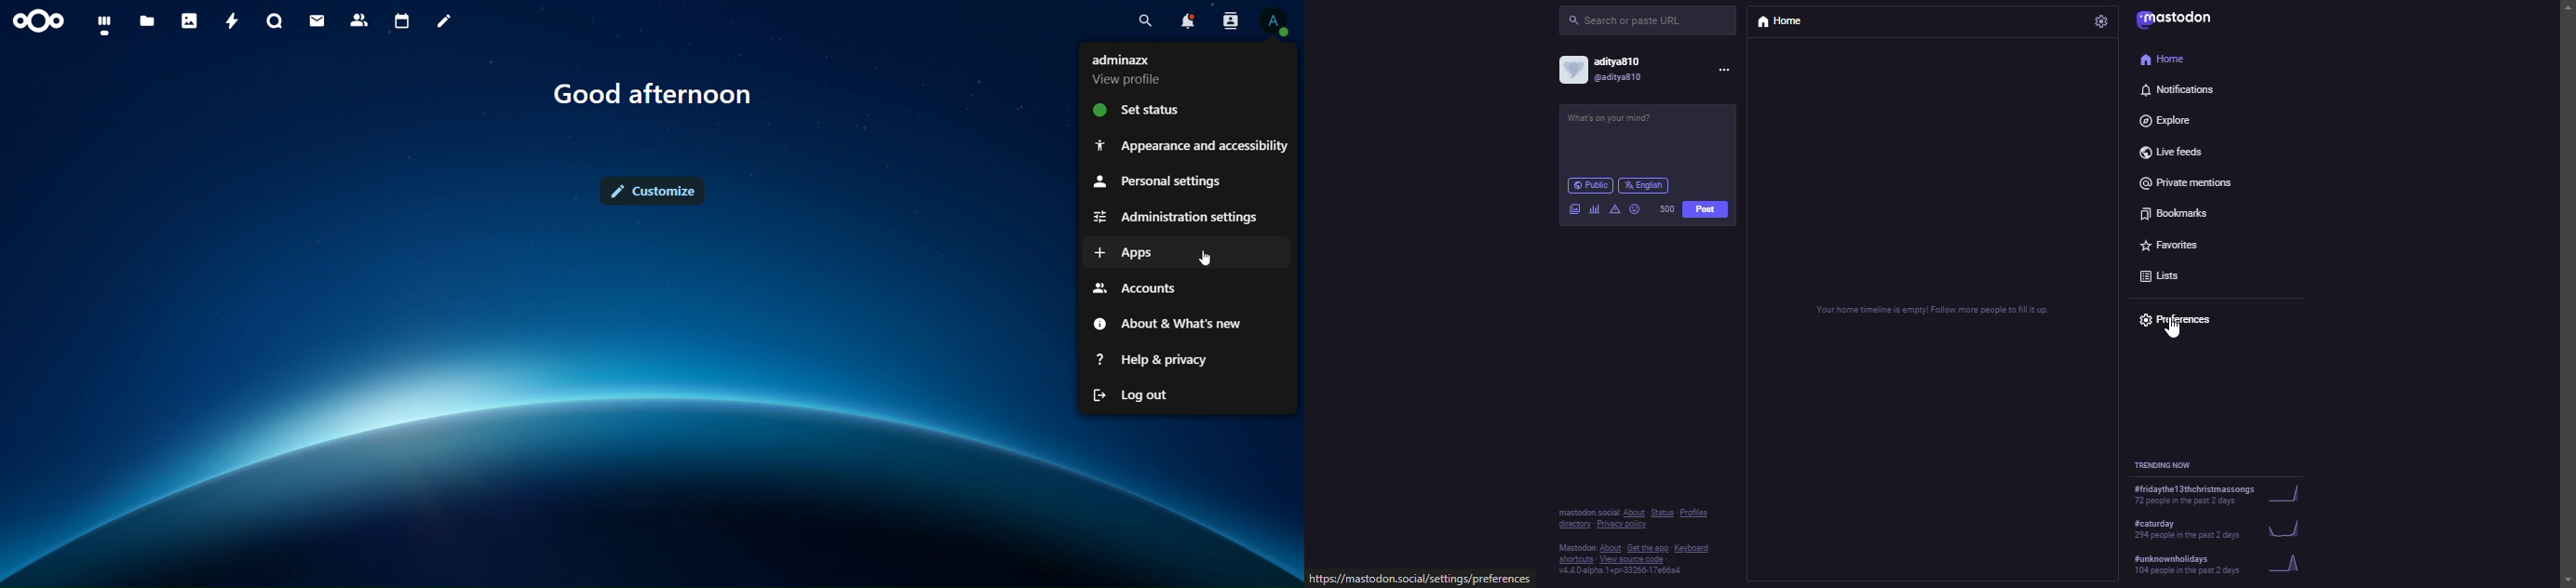 The width and height of the screenshot is (2576, 588). I want to click on 500, so click(1667, 209).